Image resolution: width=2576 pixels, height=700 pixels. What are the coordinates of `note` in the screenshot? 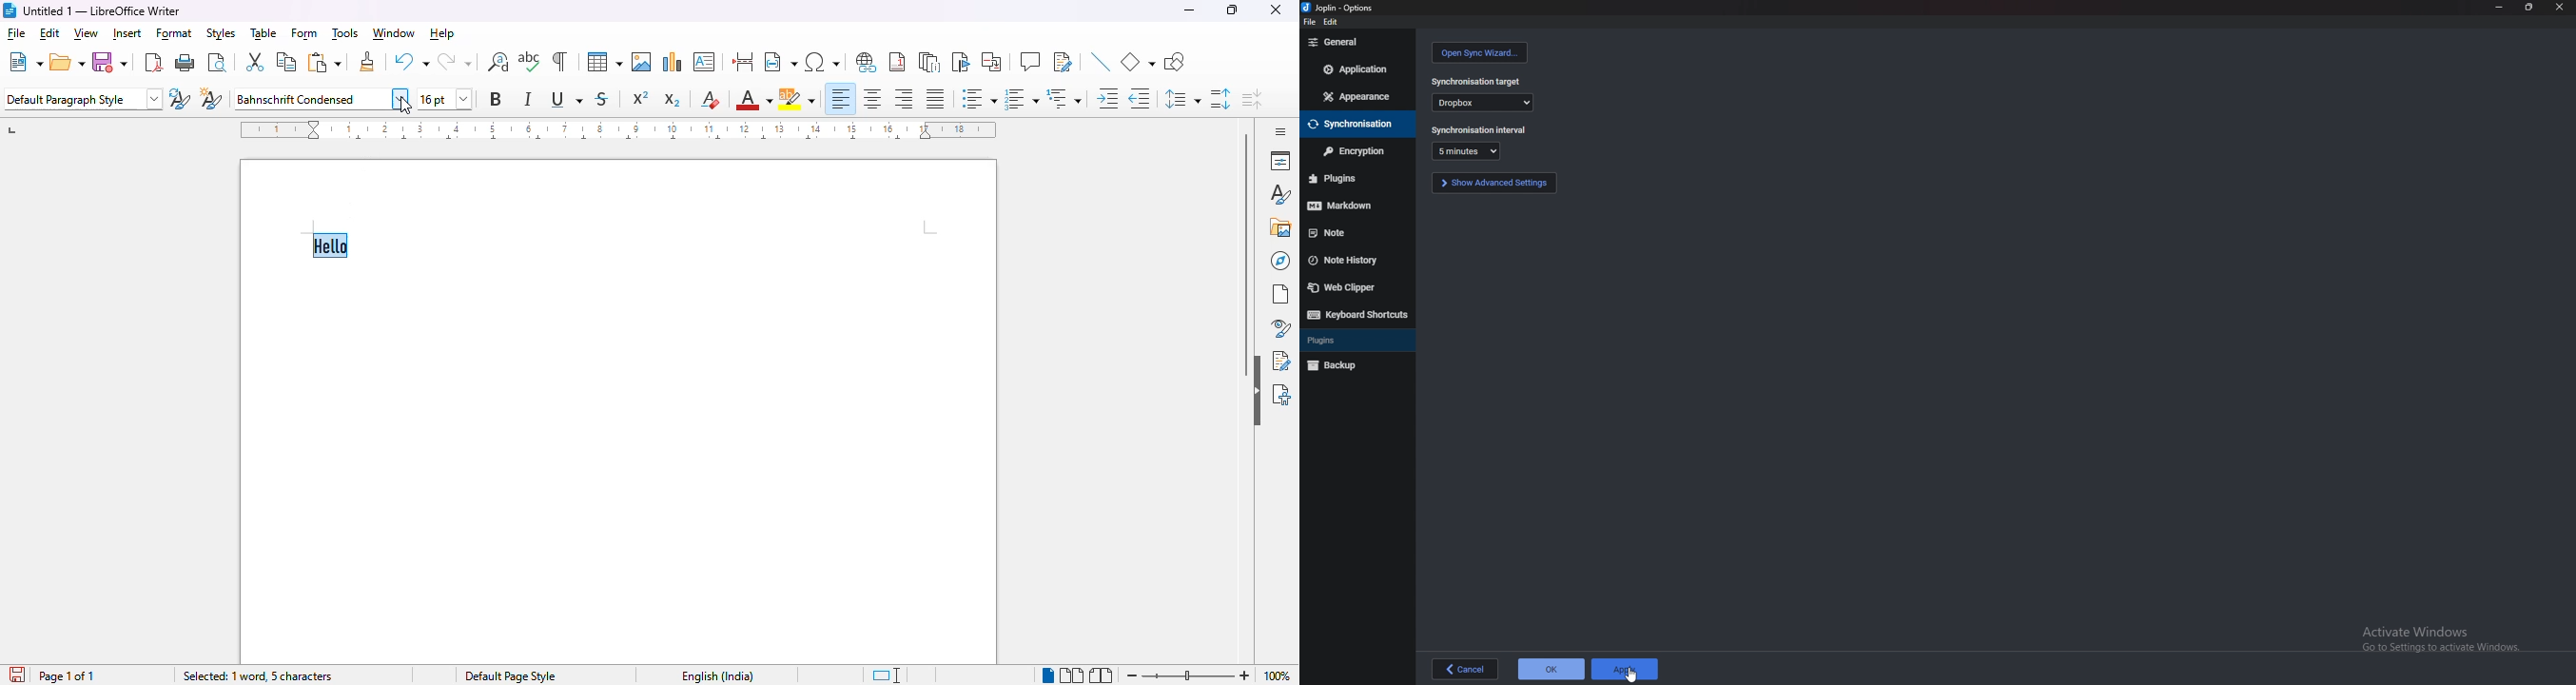 It's located at (1354, 231).